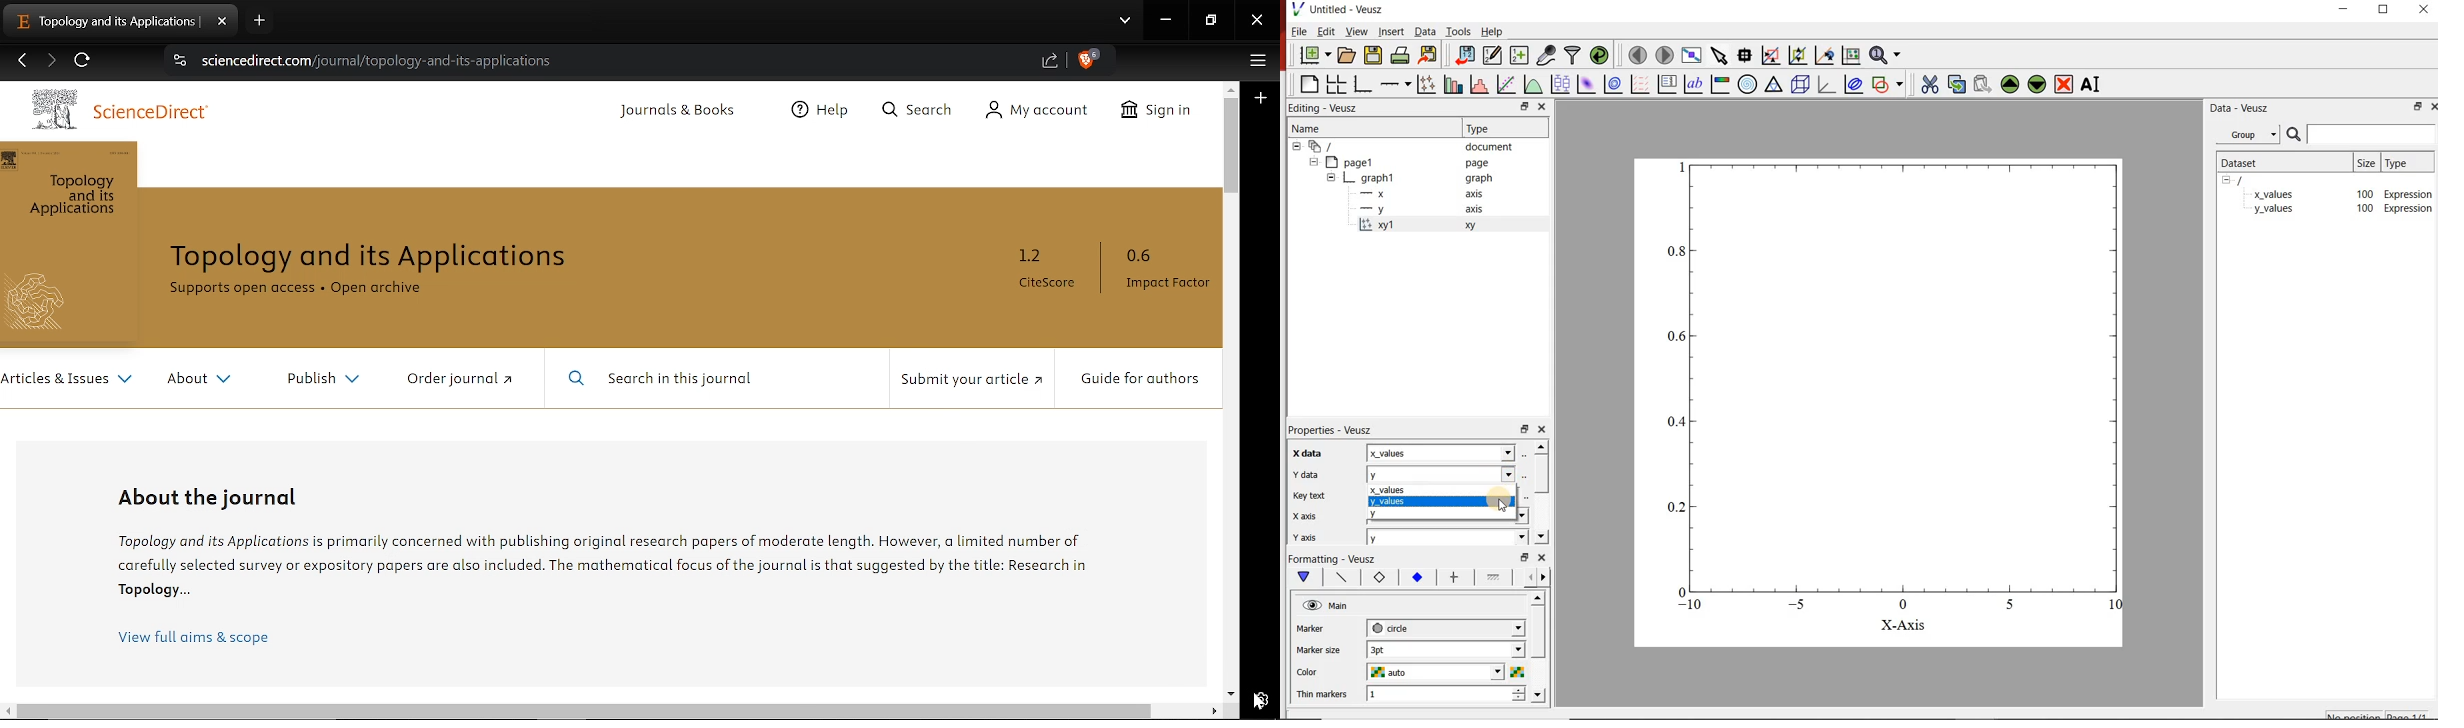 Image resolution: width=2464 pixels, height=728 pixels. I want to click on insert, so click(1391, 31).